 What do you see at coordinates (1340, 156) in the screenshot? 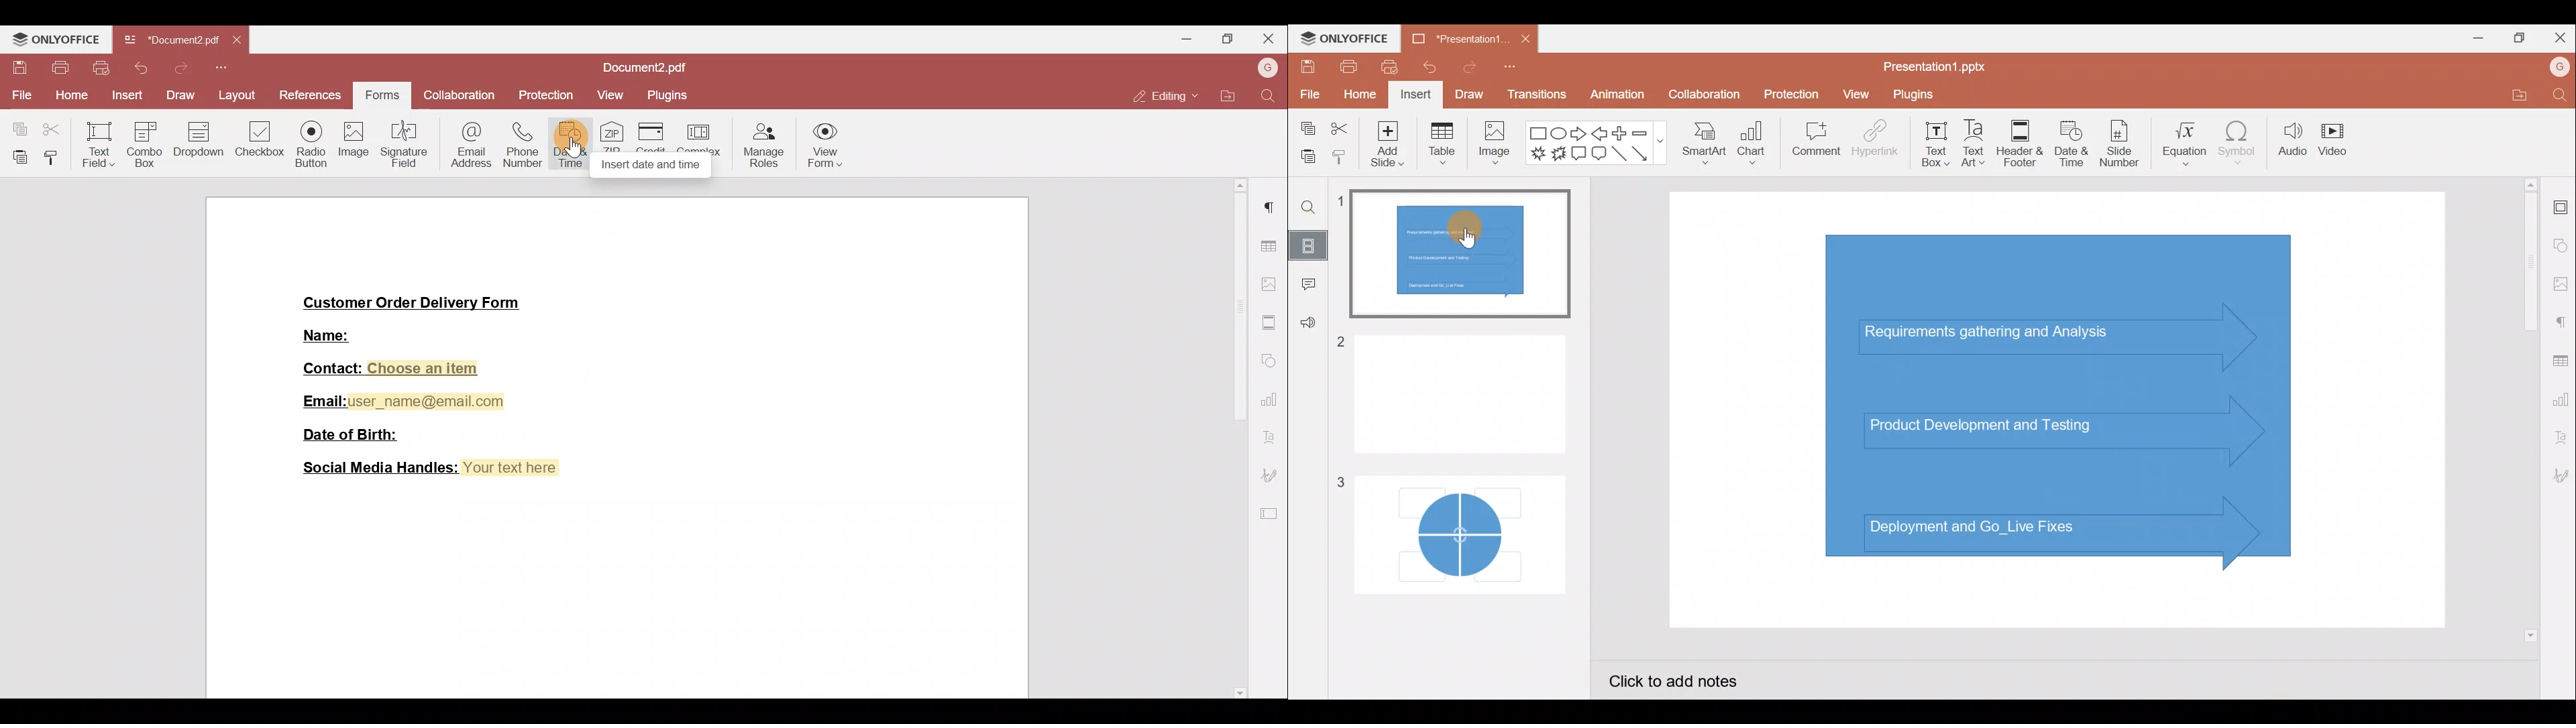
I see `Copy style` at bounding box center [1340, 156].